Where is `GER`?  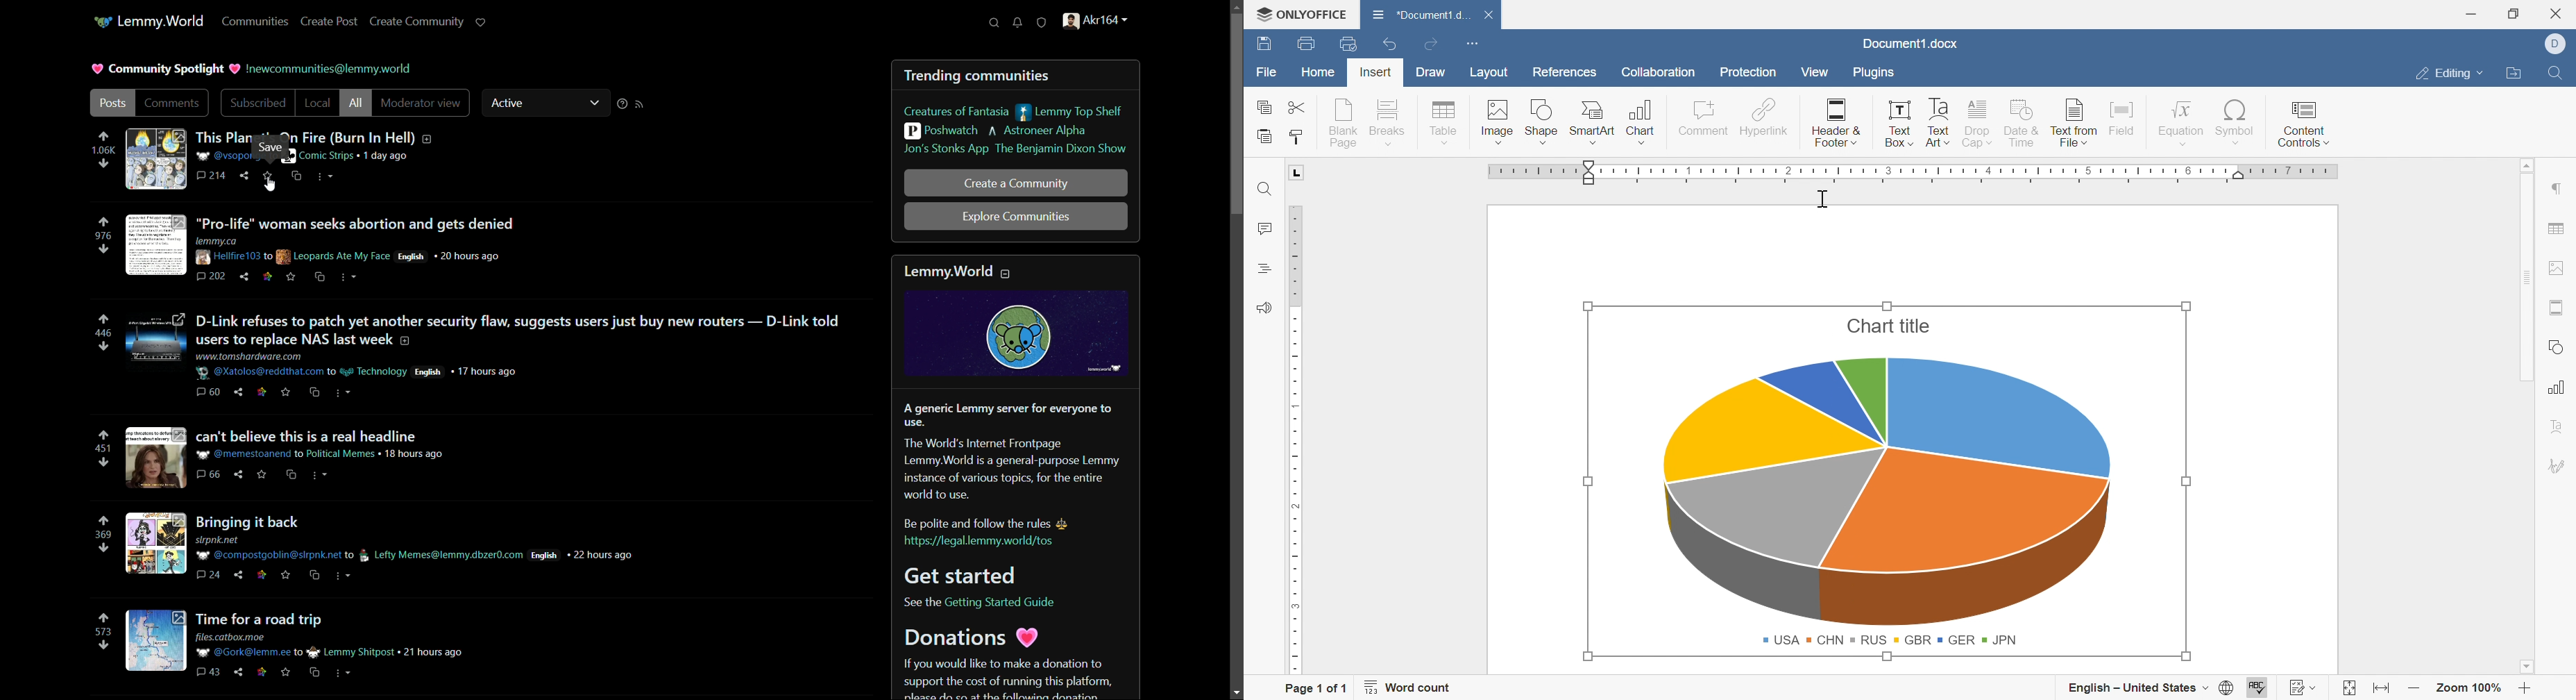 GER is located at coordinates (1956, 638).